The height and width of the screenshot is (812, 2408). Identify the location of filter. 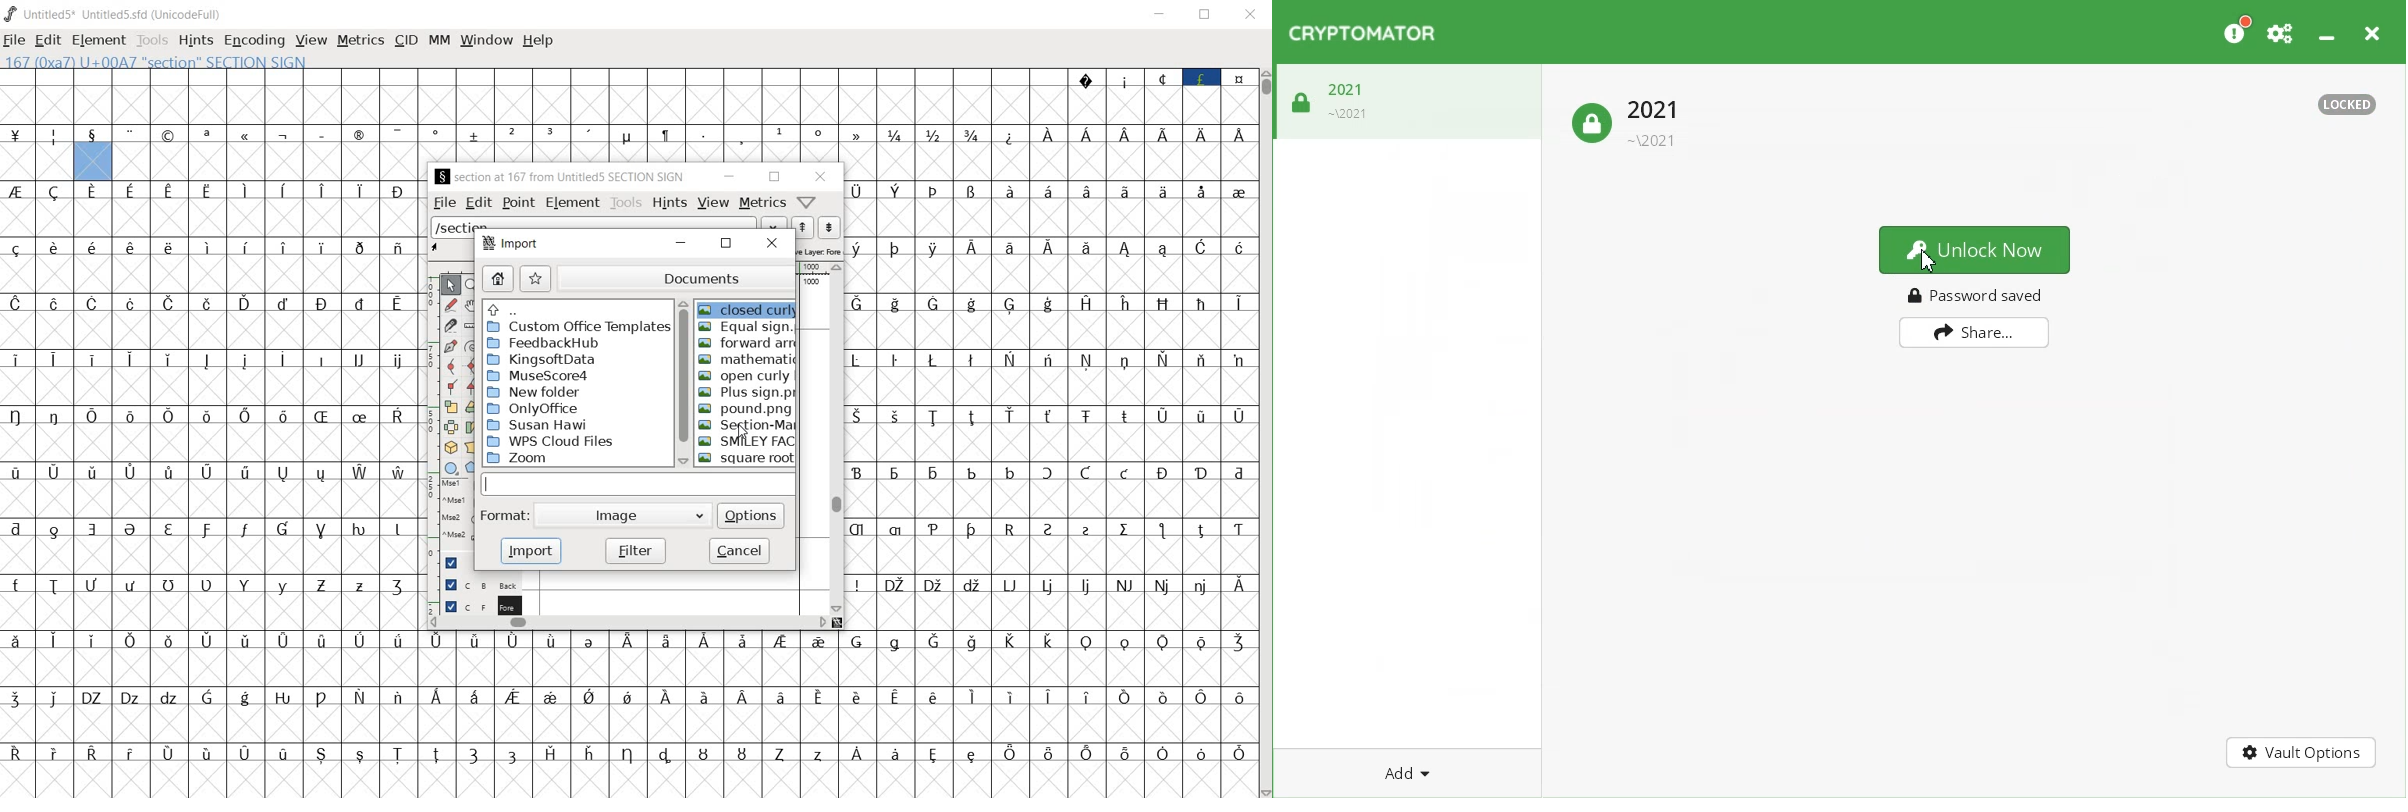
(636, 550).